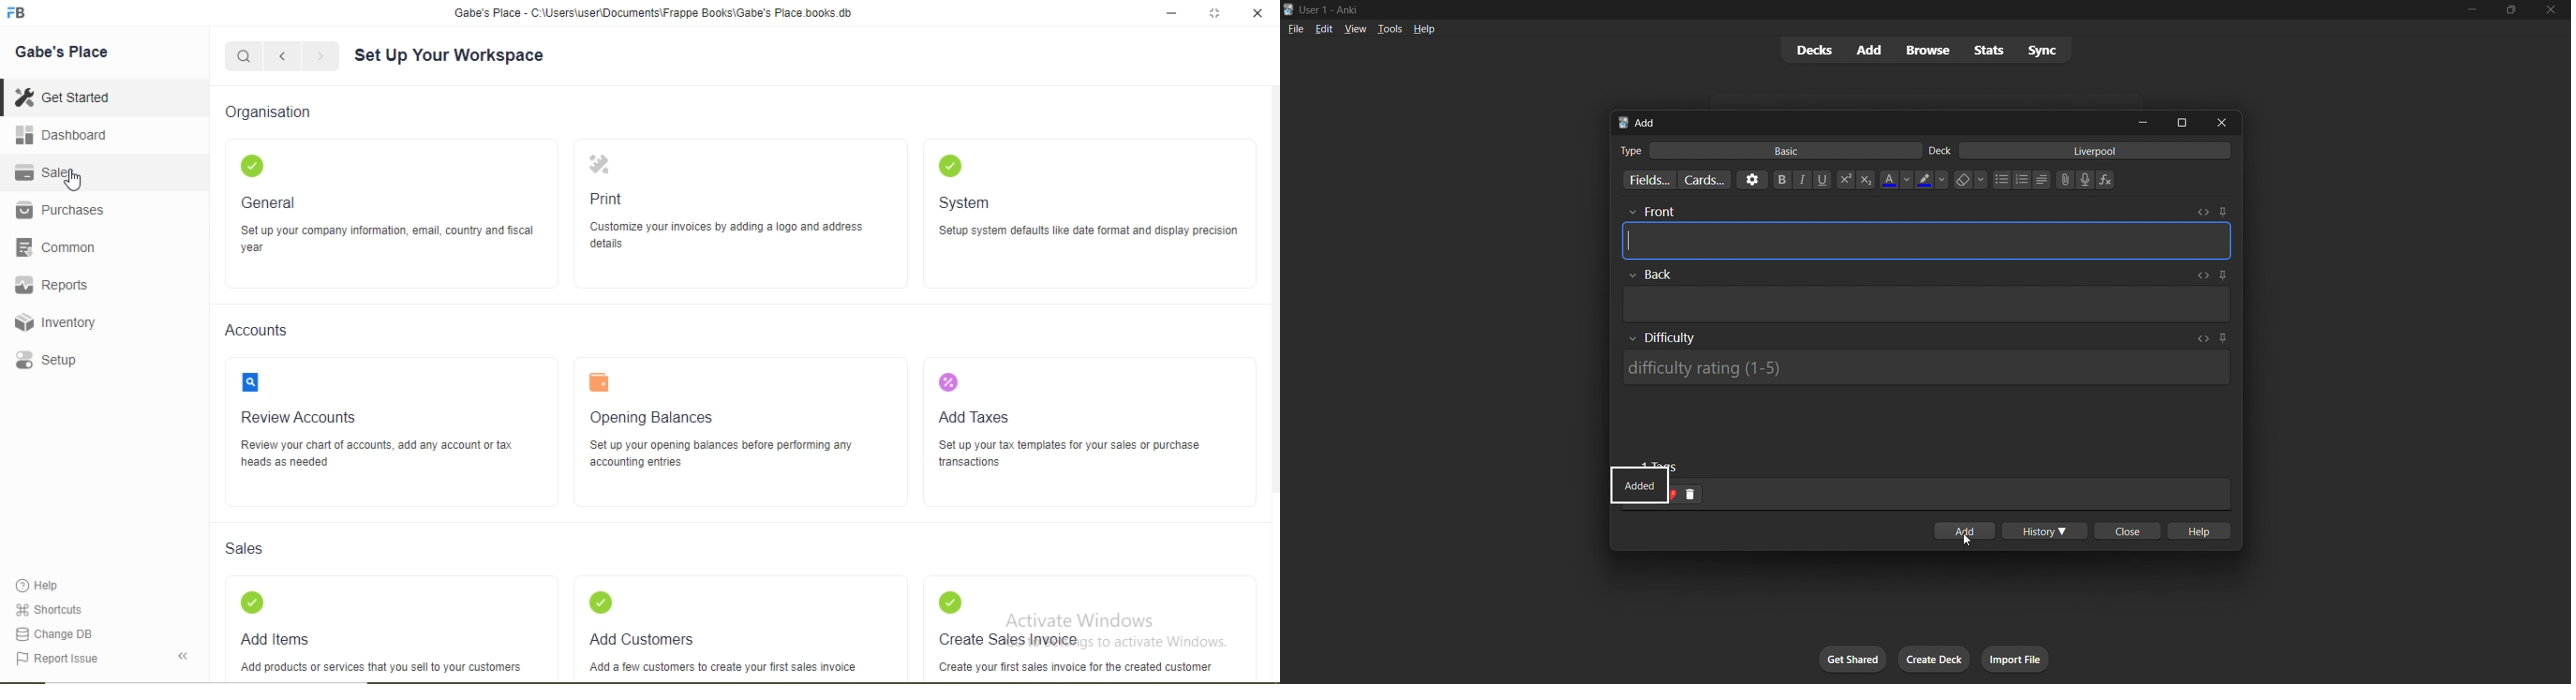 The width and height of the screenshot is (2576, 700). I want to click on tick, so click(947, 168).